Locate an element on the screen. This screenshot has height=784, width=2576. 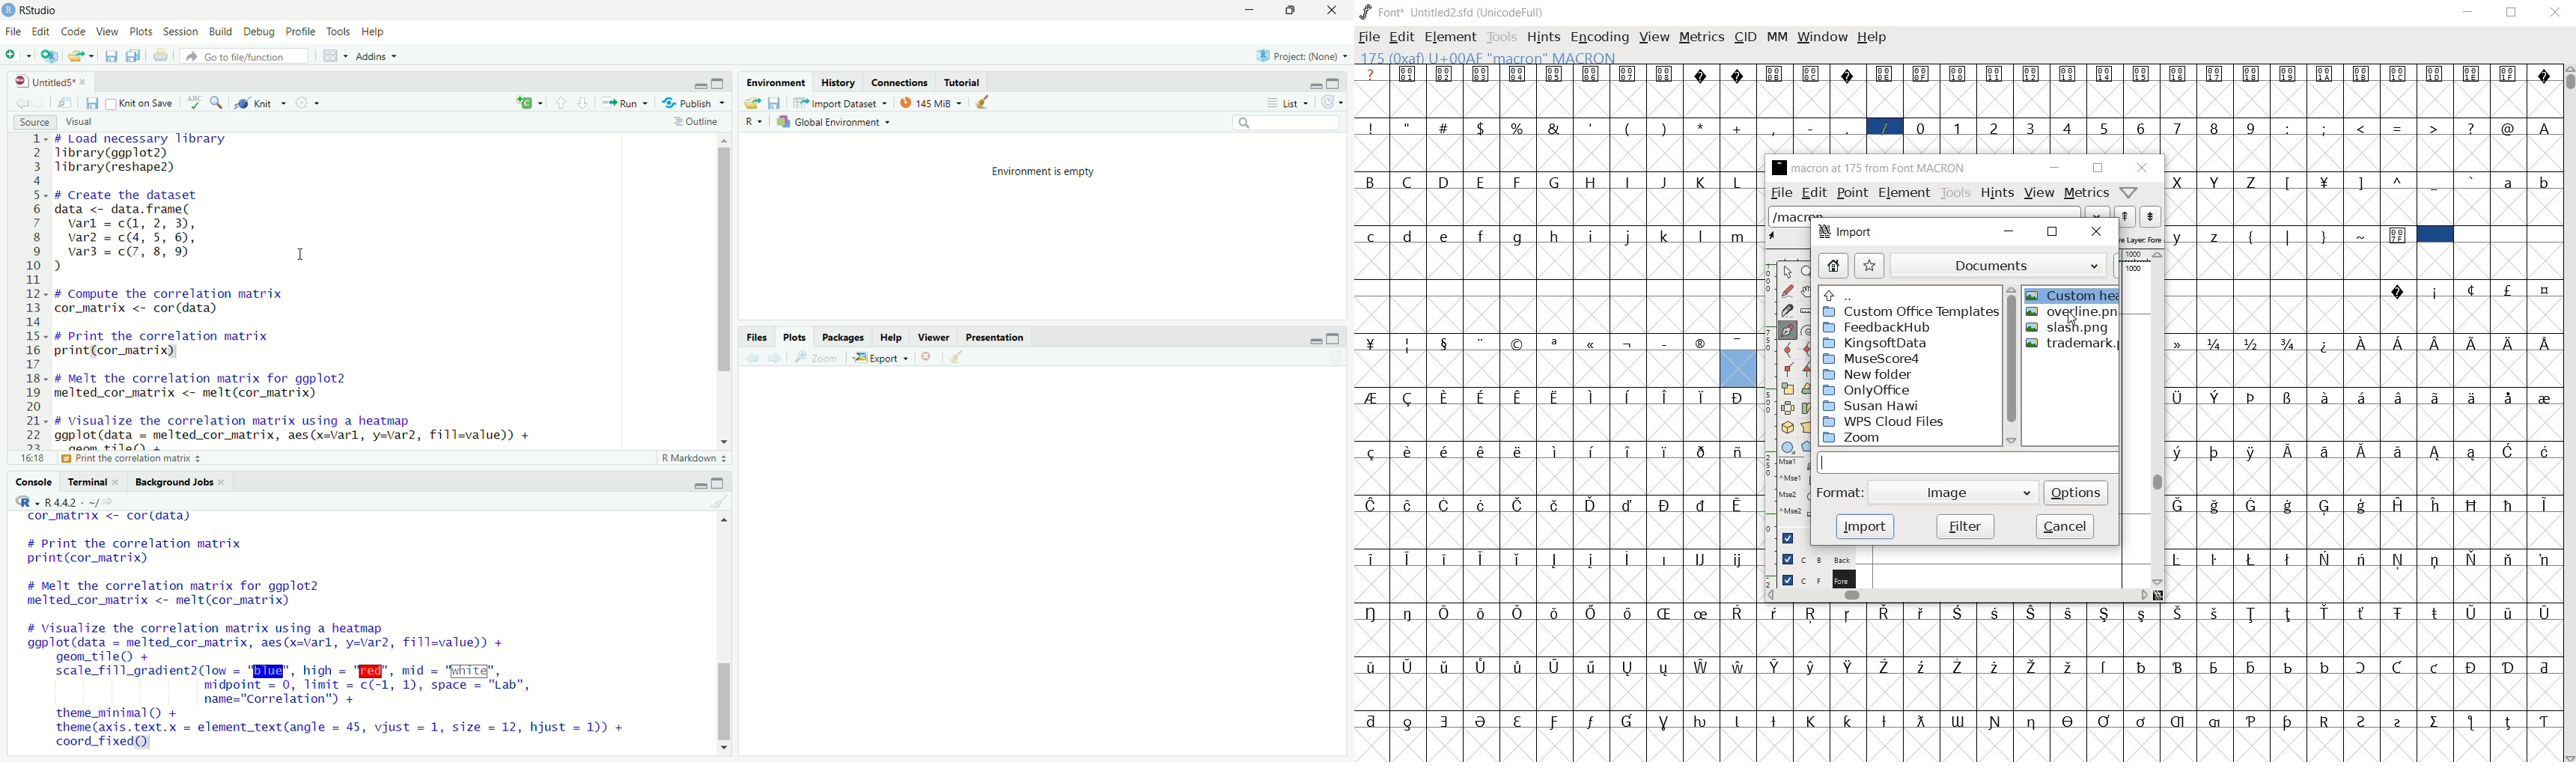
Symbol is located at coordinates (1371, 613).